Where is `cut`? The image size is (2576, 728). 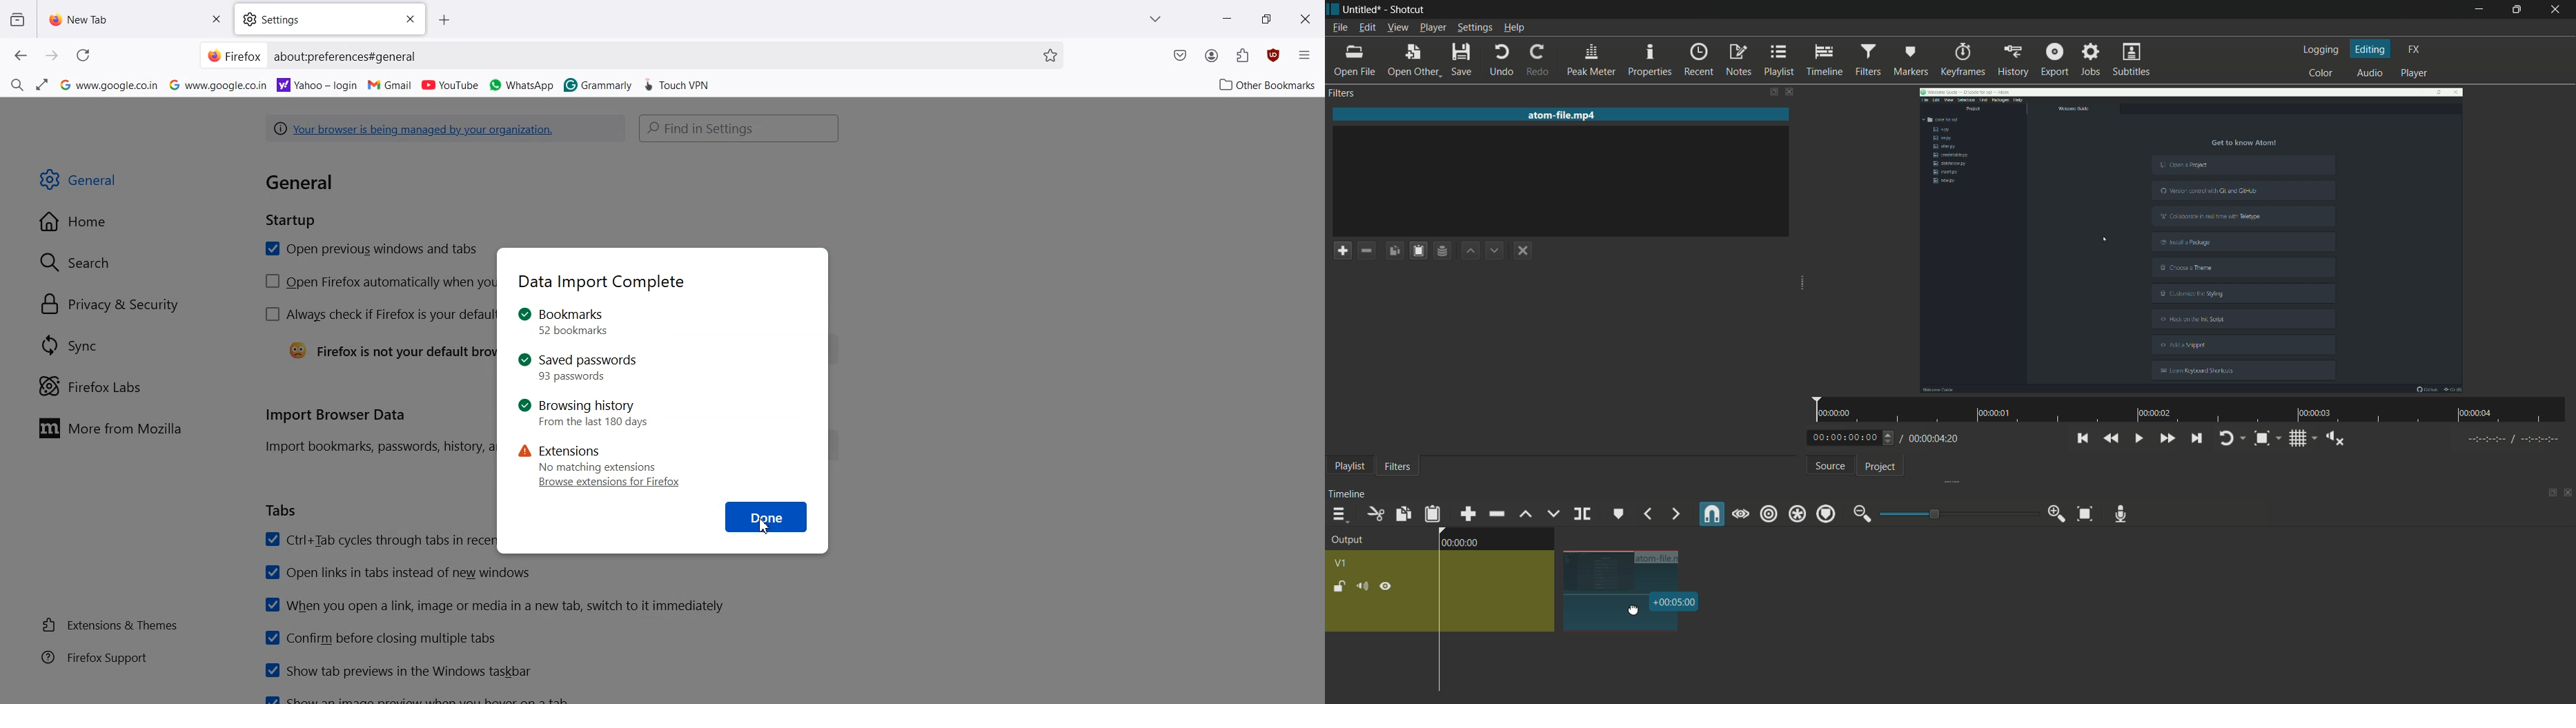
cut is located at coordinates (1374, 514).